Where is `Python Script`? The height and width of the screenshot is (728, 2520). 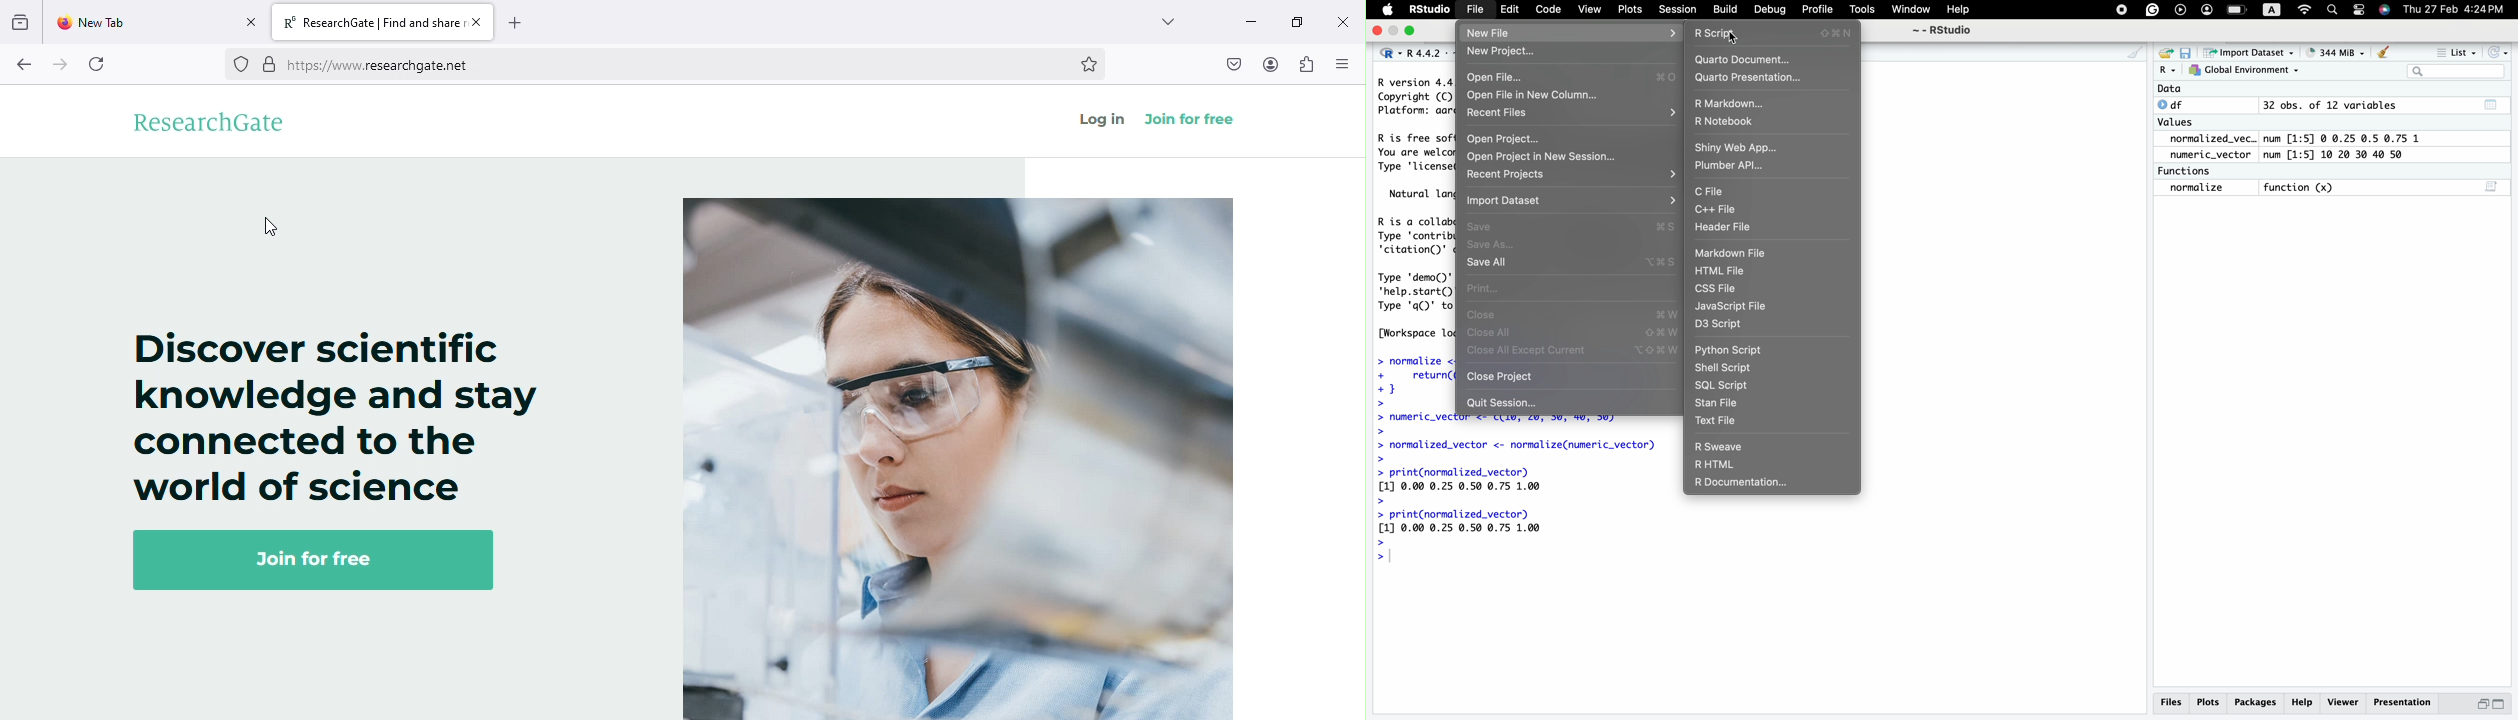 Python Script is located at coordinates (1732, 351).